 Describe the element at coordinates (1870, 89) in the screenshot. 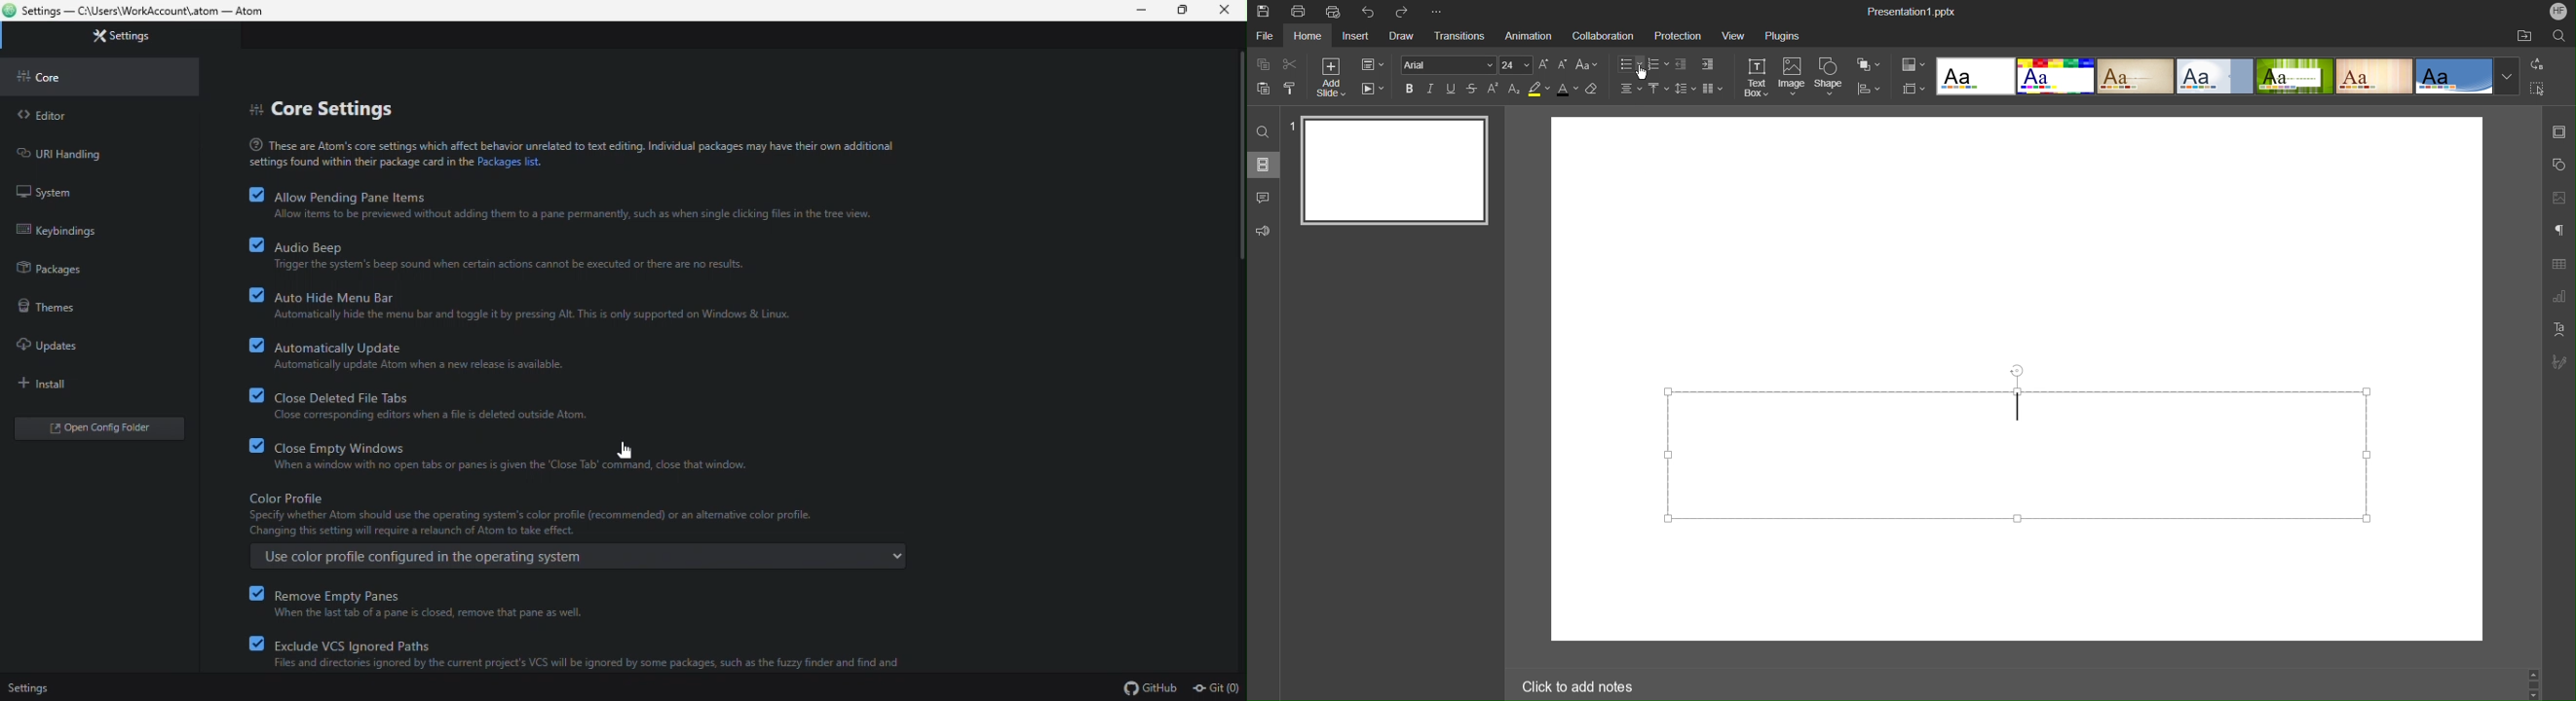

I see `Distribute` at that location.